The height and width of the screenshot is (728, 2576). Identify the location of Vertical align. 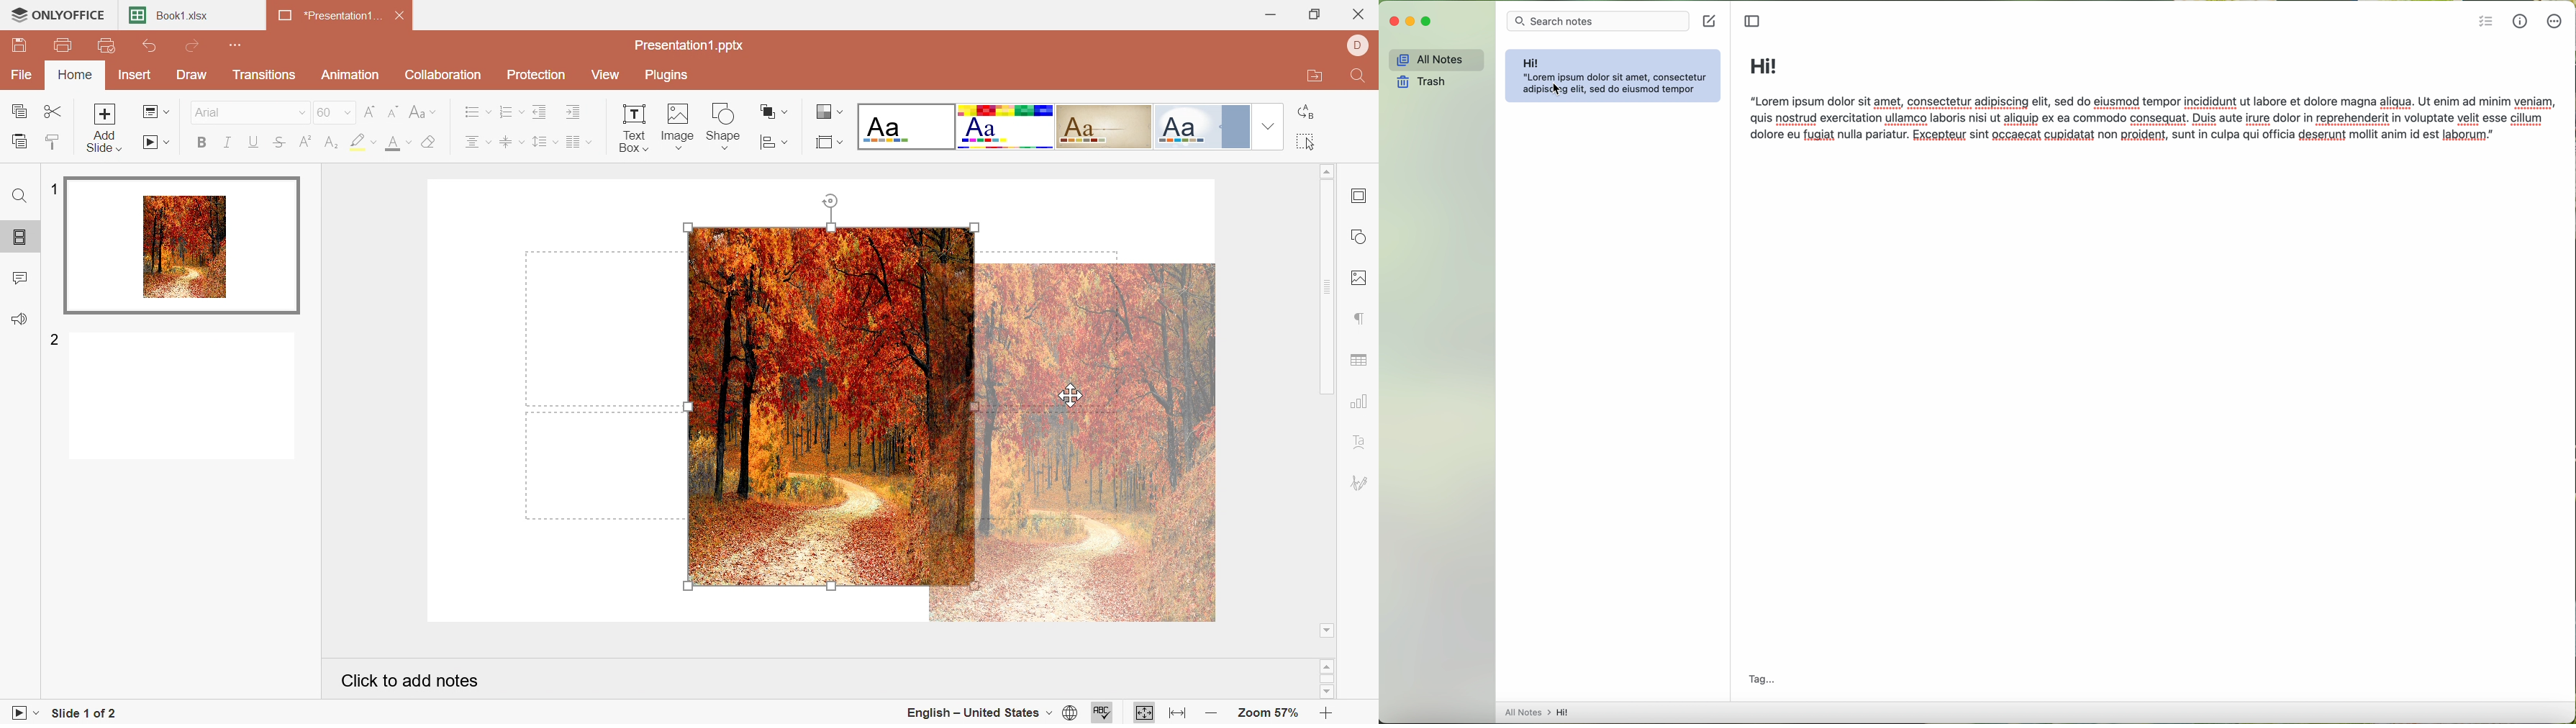
(508, 142).